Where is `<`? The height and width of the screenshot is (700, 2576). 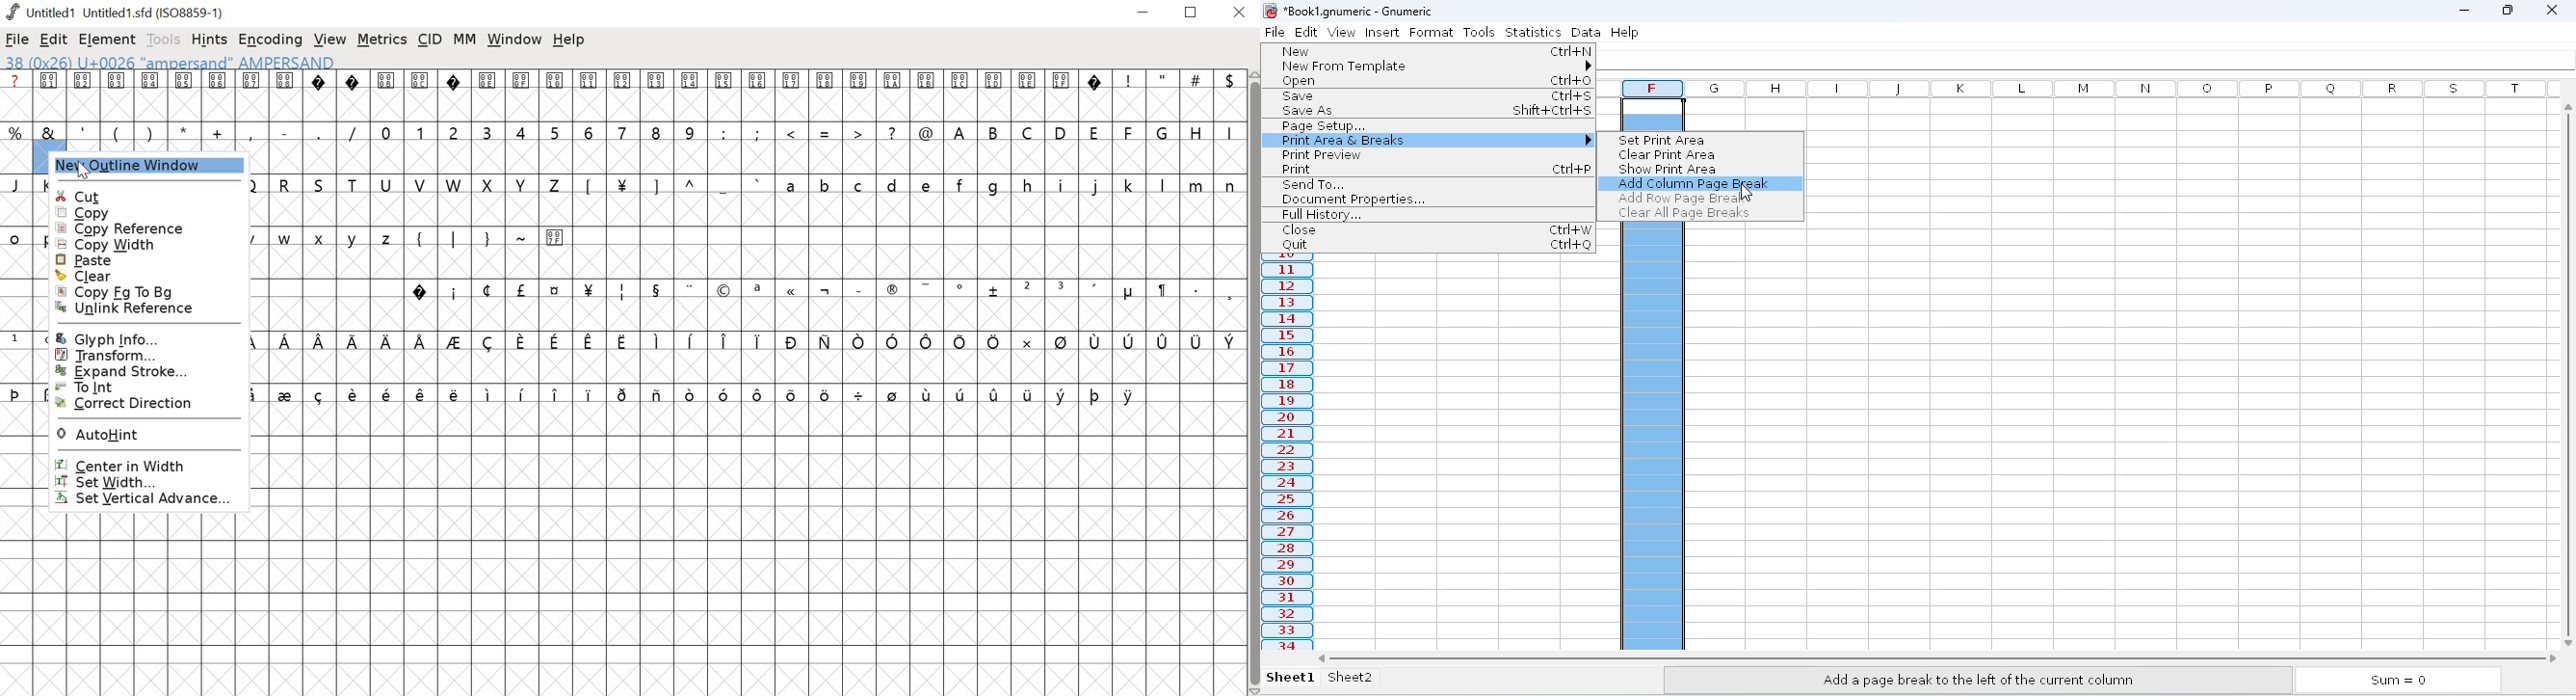 < is located at coordinates (793, 132).